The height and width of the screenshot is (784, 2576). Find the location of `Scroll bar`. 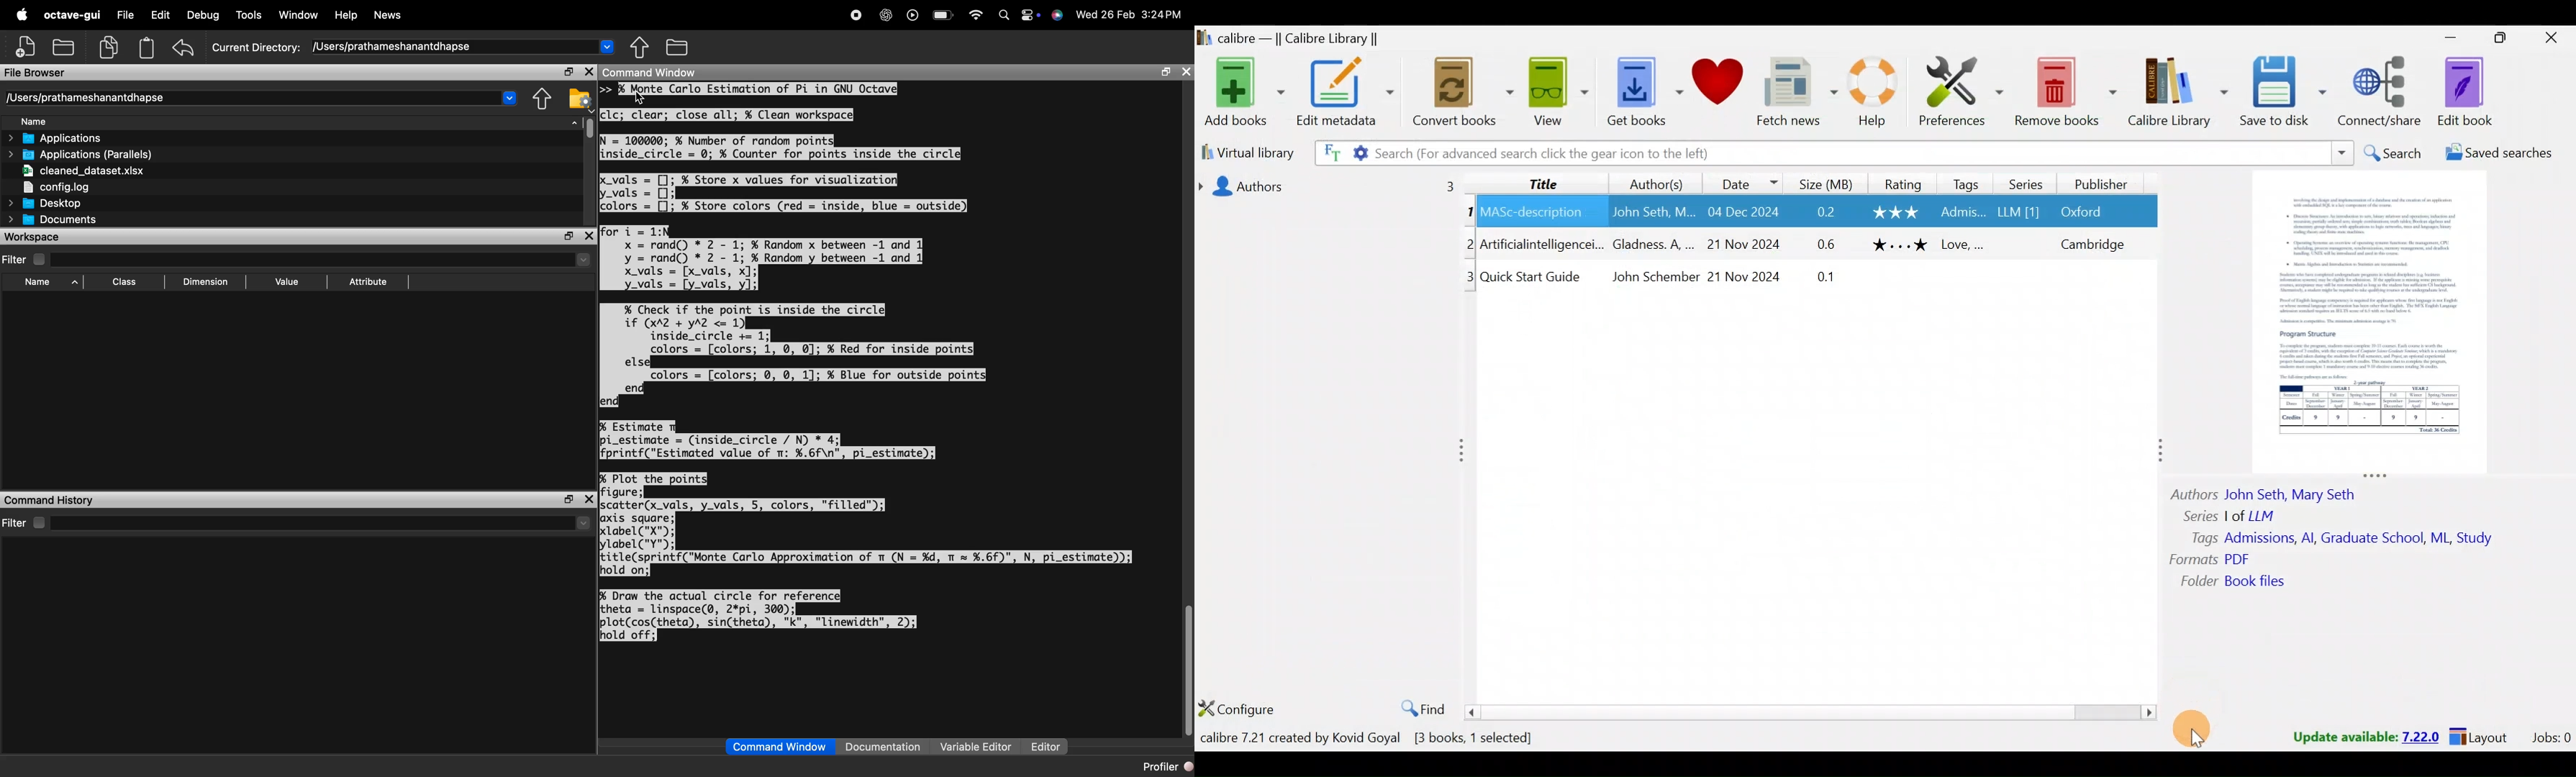

Scroll bar is located at coordinates (589, 128).